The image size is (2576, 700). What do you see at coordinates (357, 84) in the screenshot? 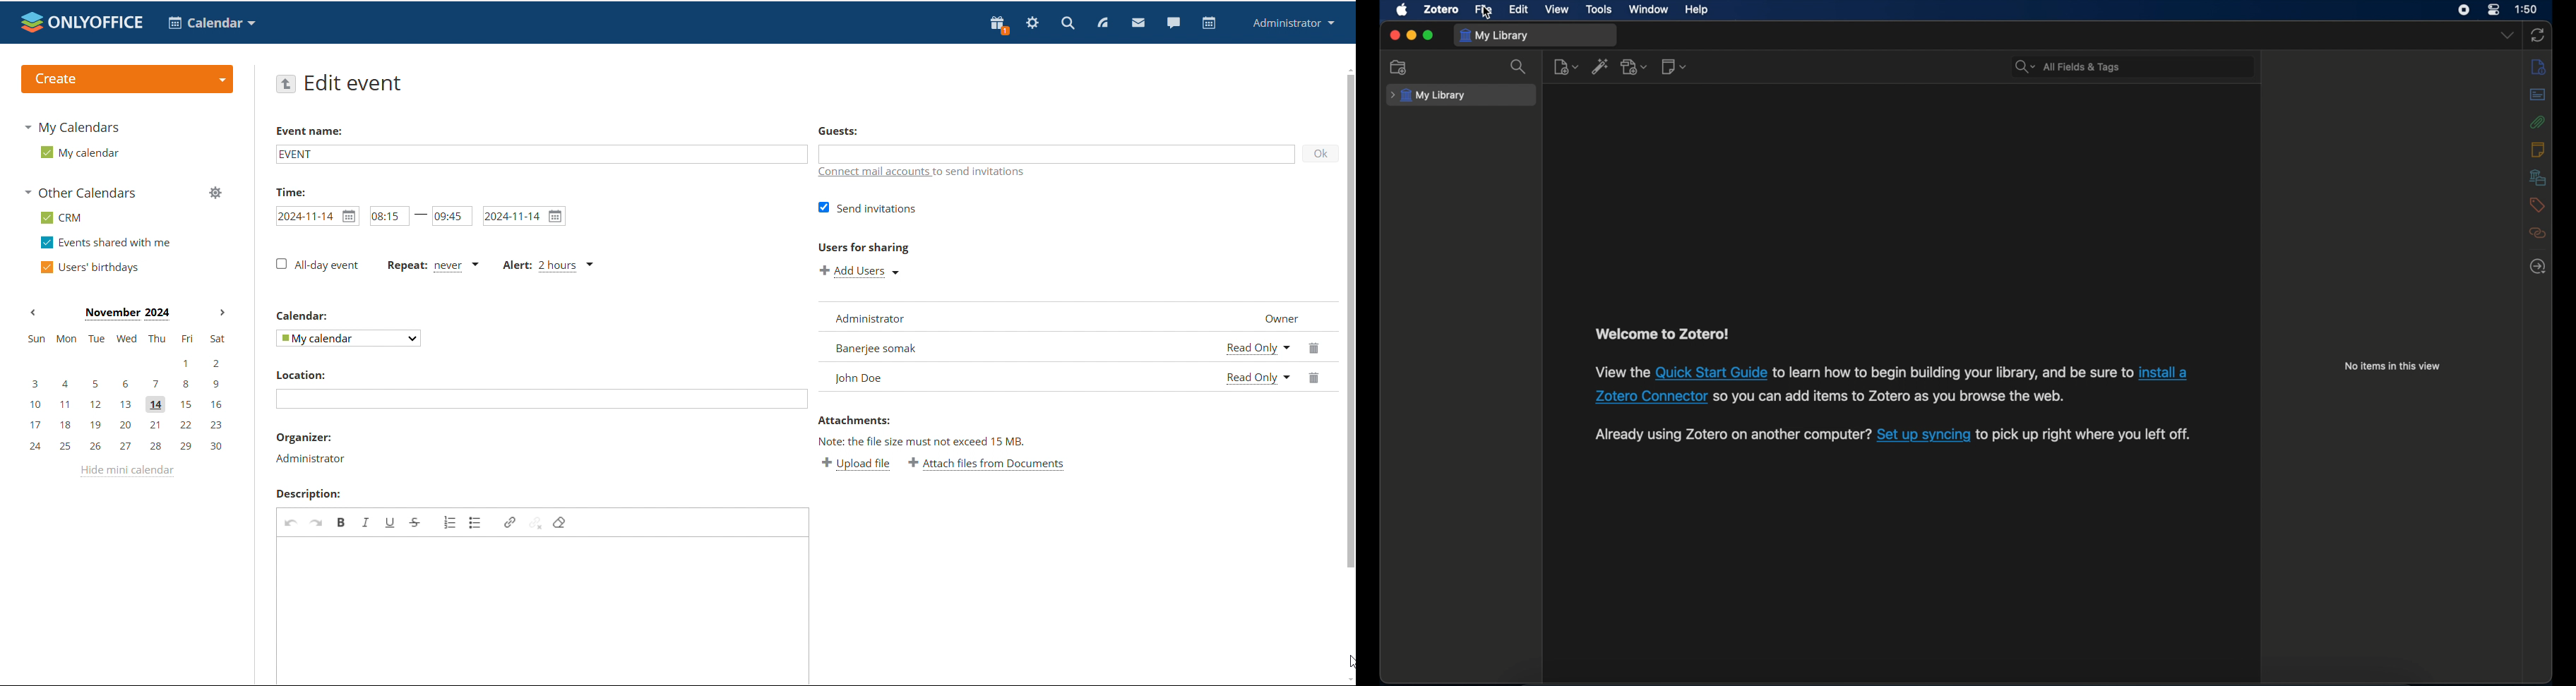
I see `edit event` at bounding box center [357, 84].